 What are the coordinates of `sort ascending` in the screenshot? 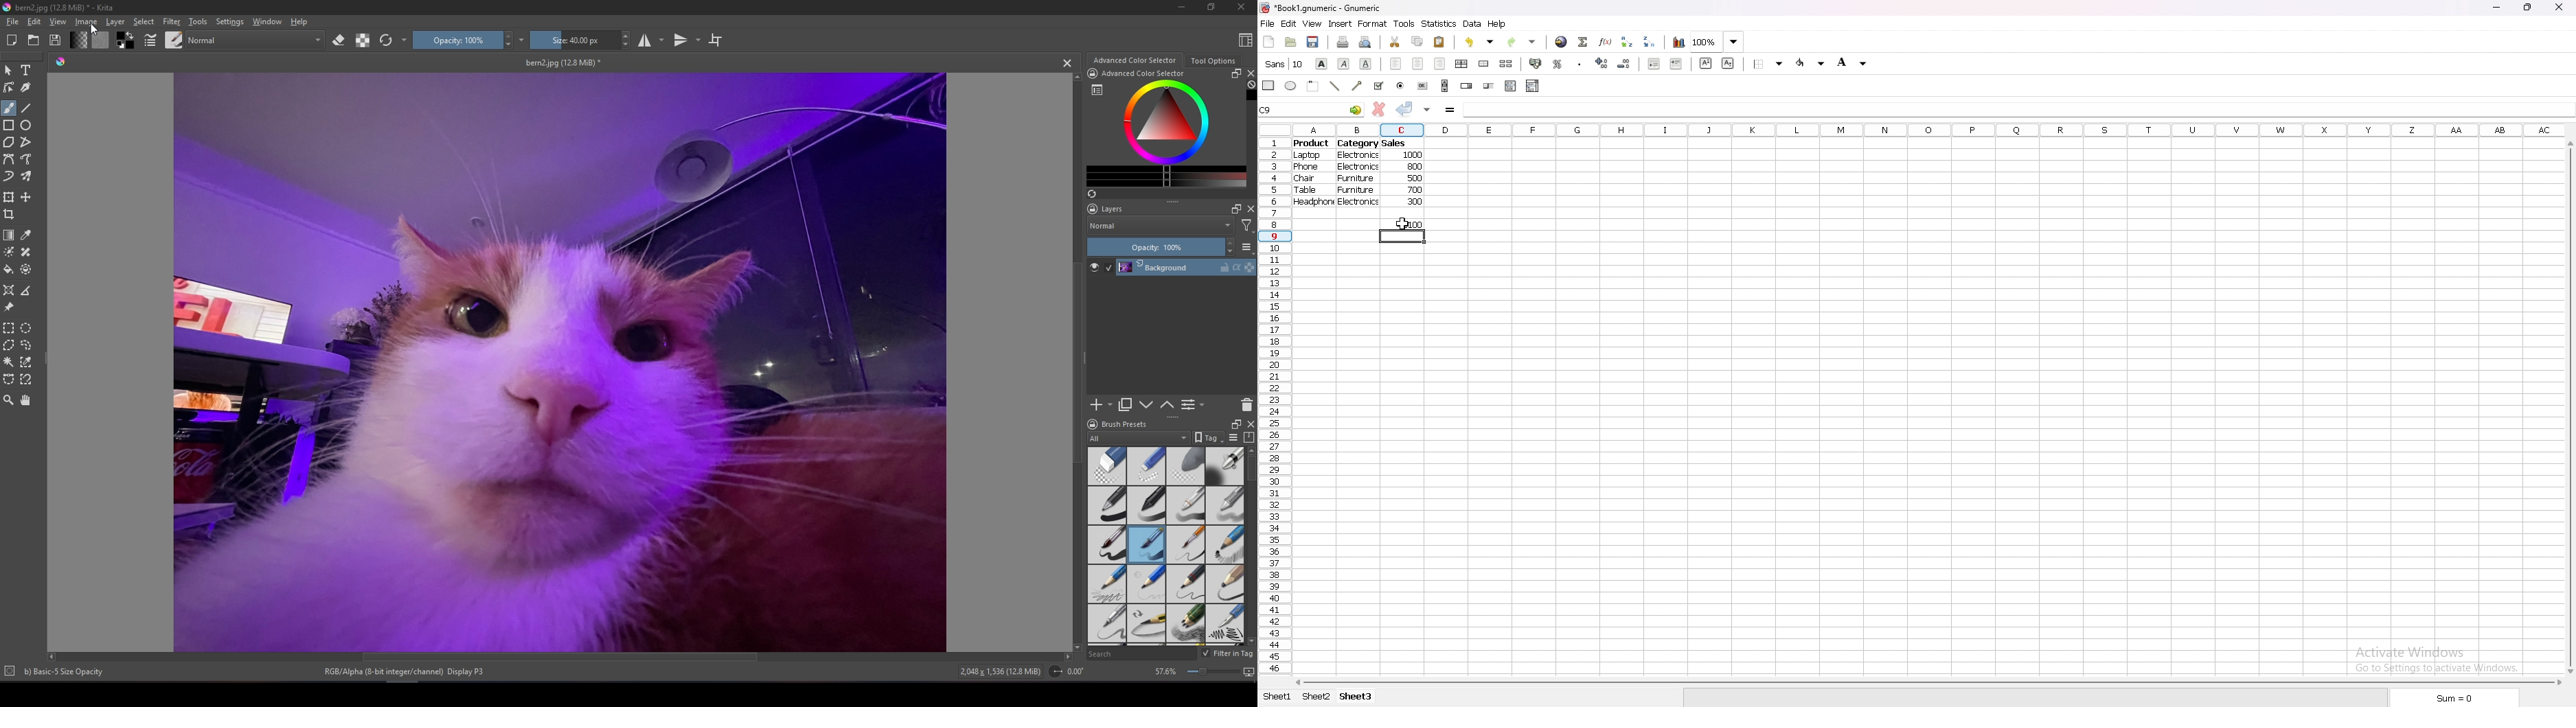 It's located at (1628, 41).